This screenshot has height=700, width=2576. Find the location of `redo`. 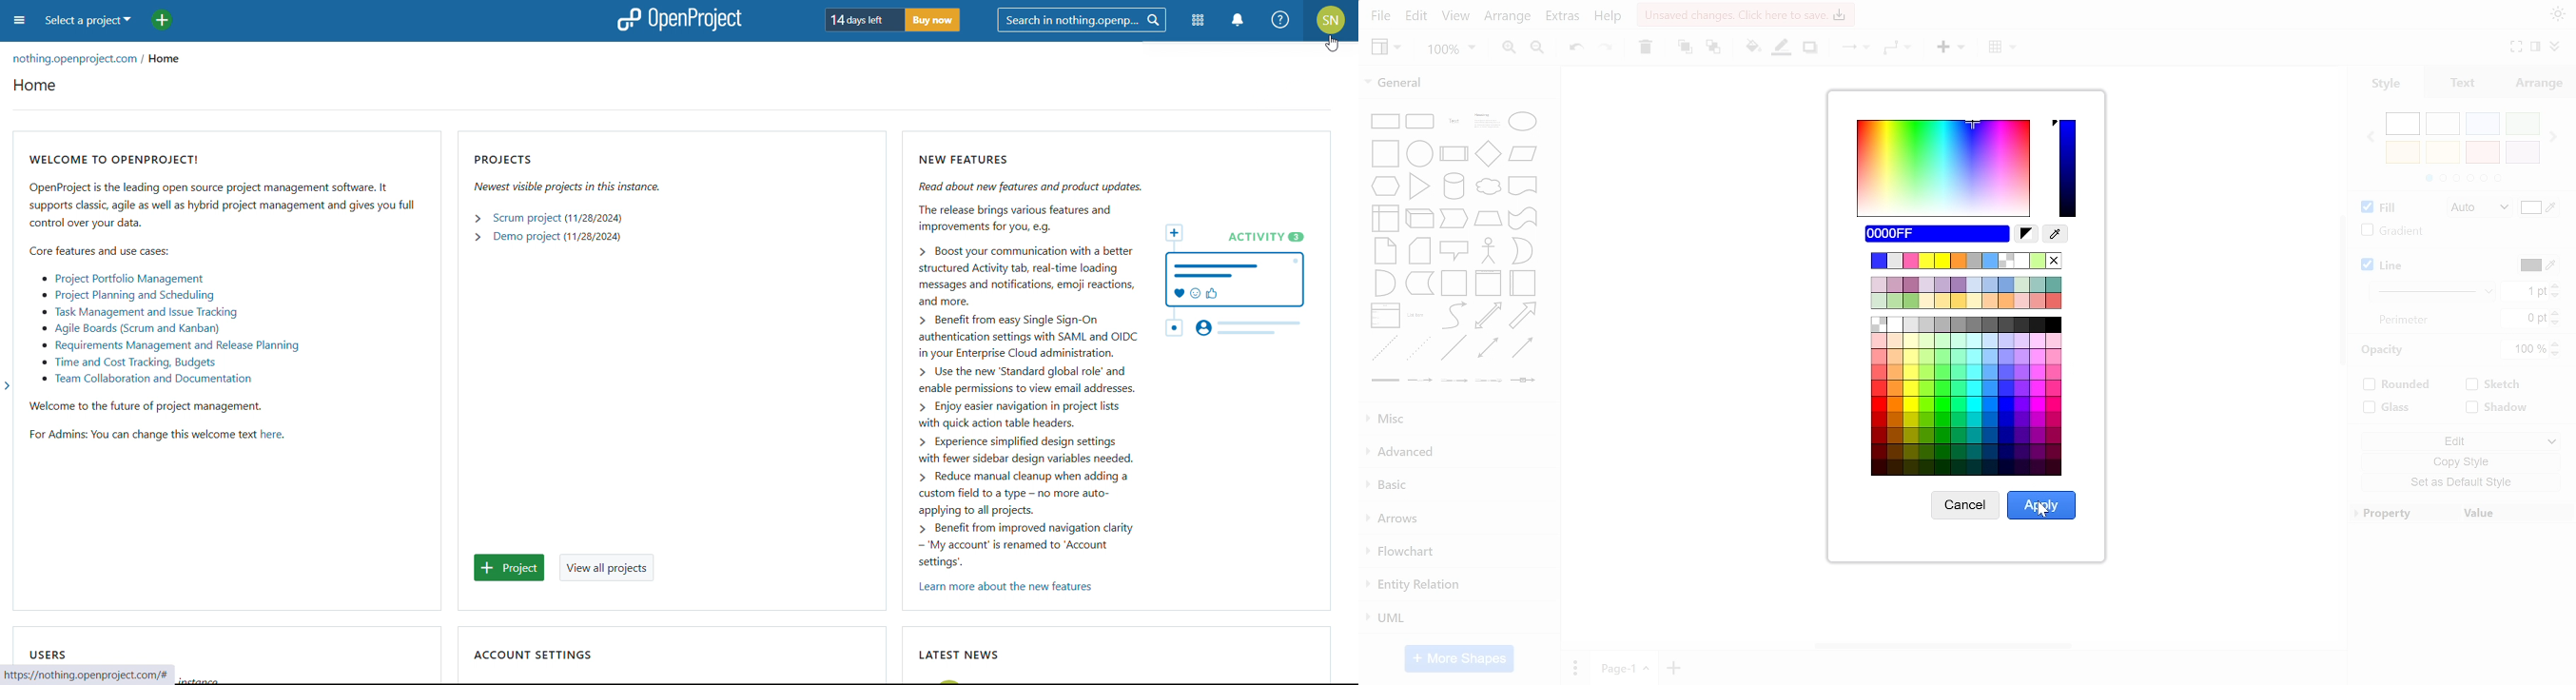

redo is located at coordinates (1605, 49).